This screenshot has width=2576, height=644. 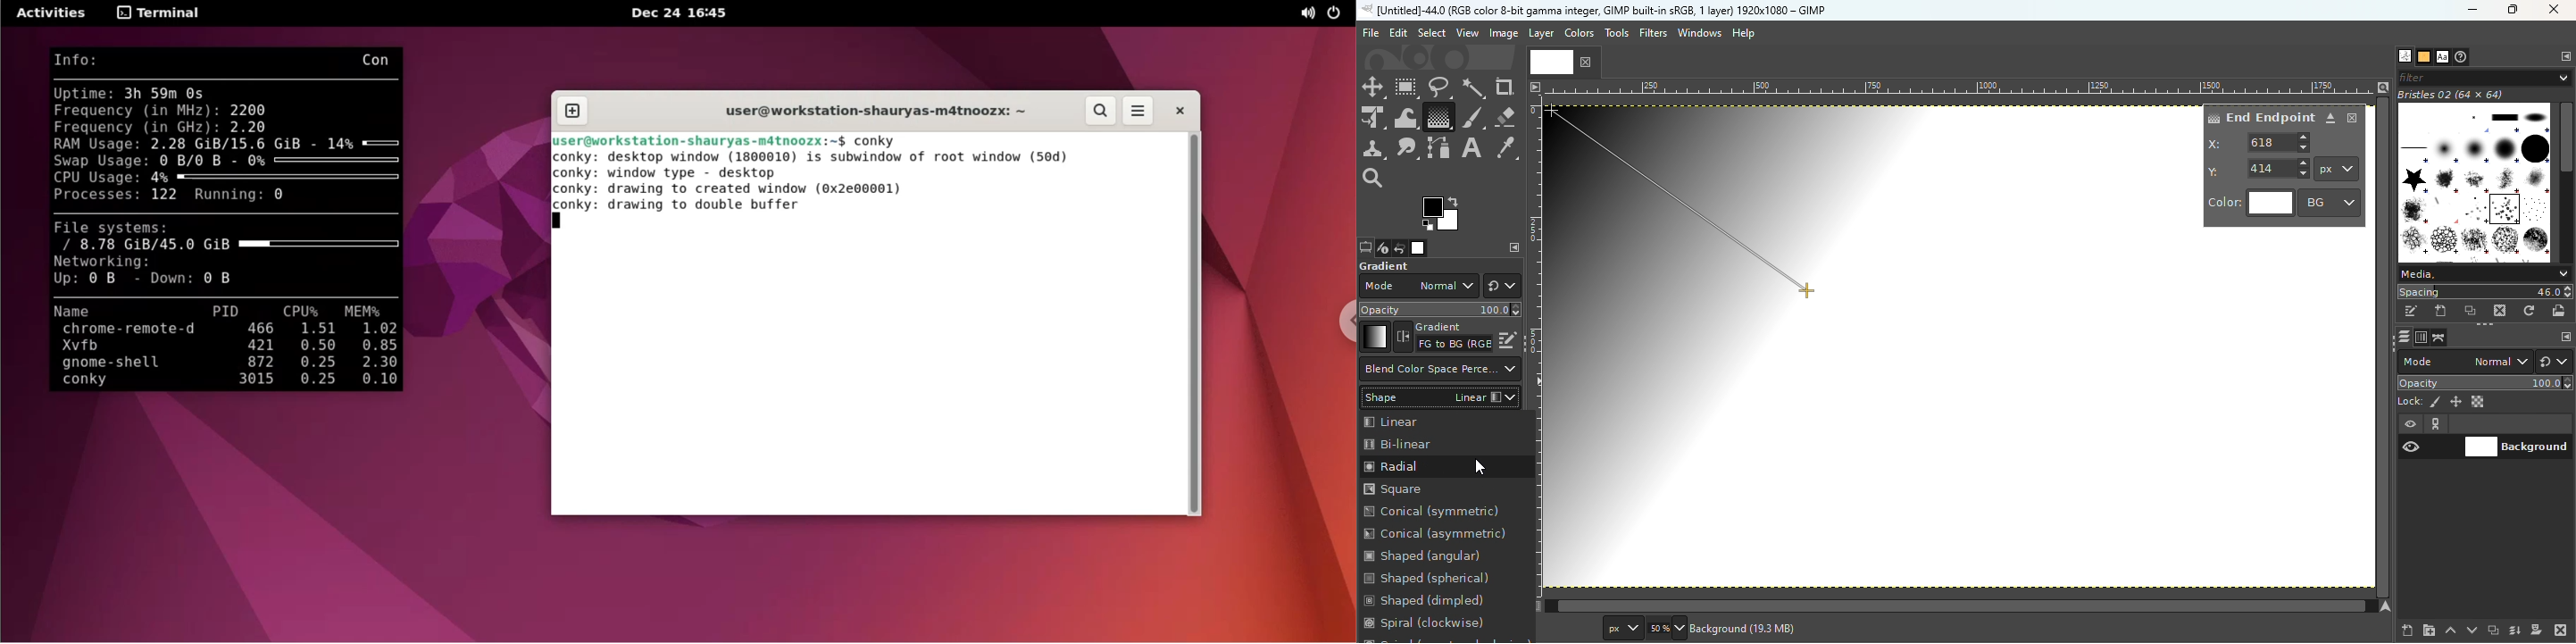 I want to click on Access the image menu, so click(x=1534, y=85).